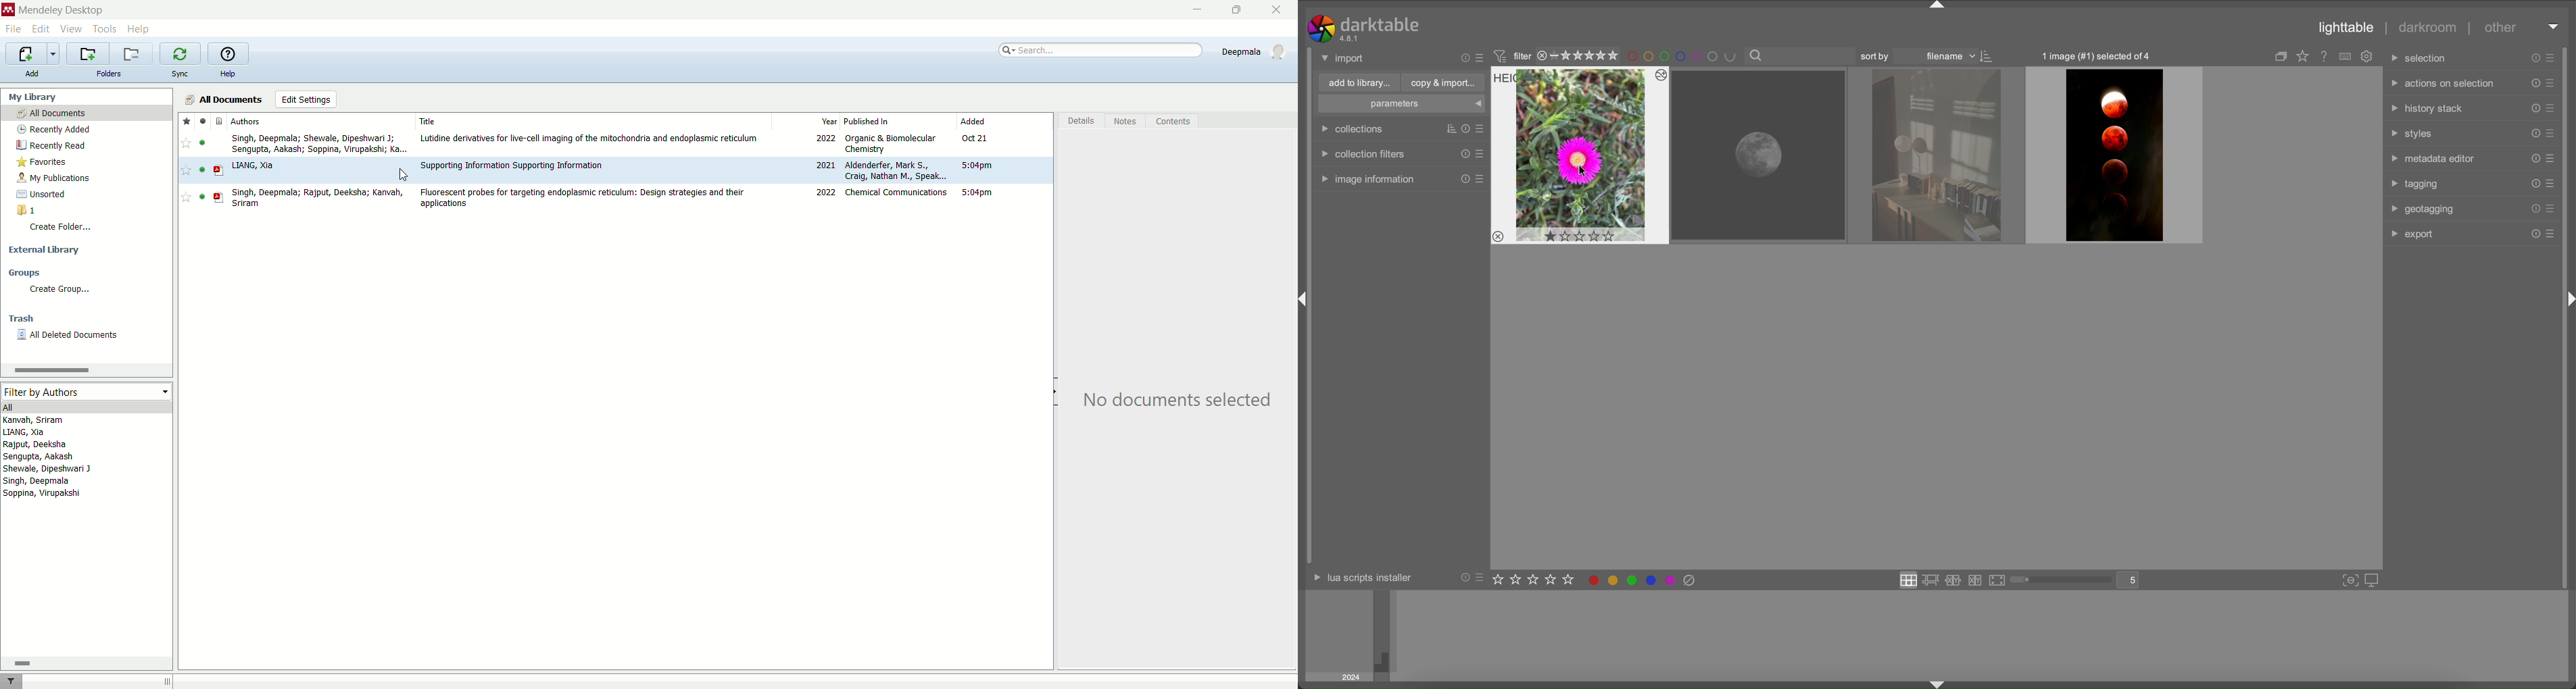 This screenshot has height=700, width=2576. What do you see at coordinates (827, 192) in the screenshot?
I see `2022` at bounding box center [827, 192].